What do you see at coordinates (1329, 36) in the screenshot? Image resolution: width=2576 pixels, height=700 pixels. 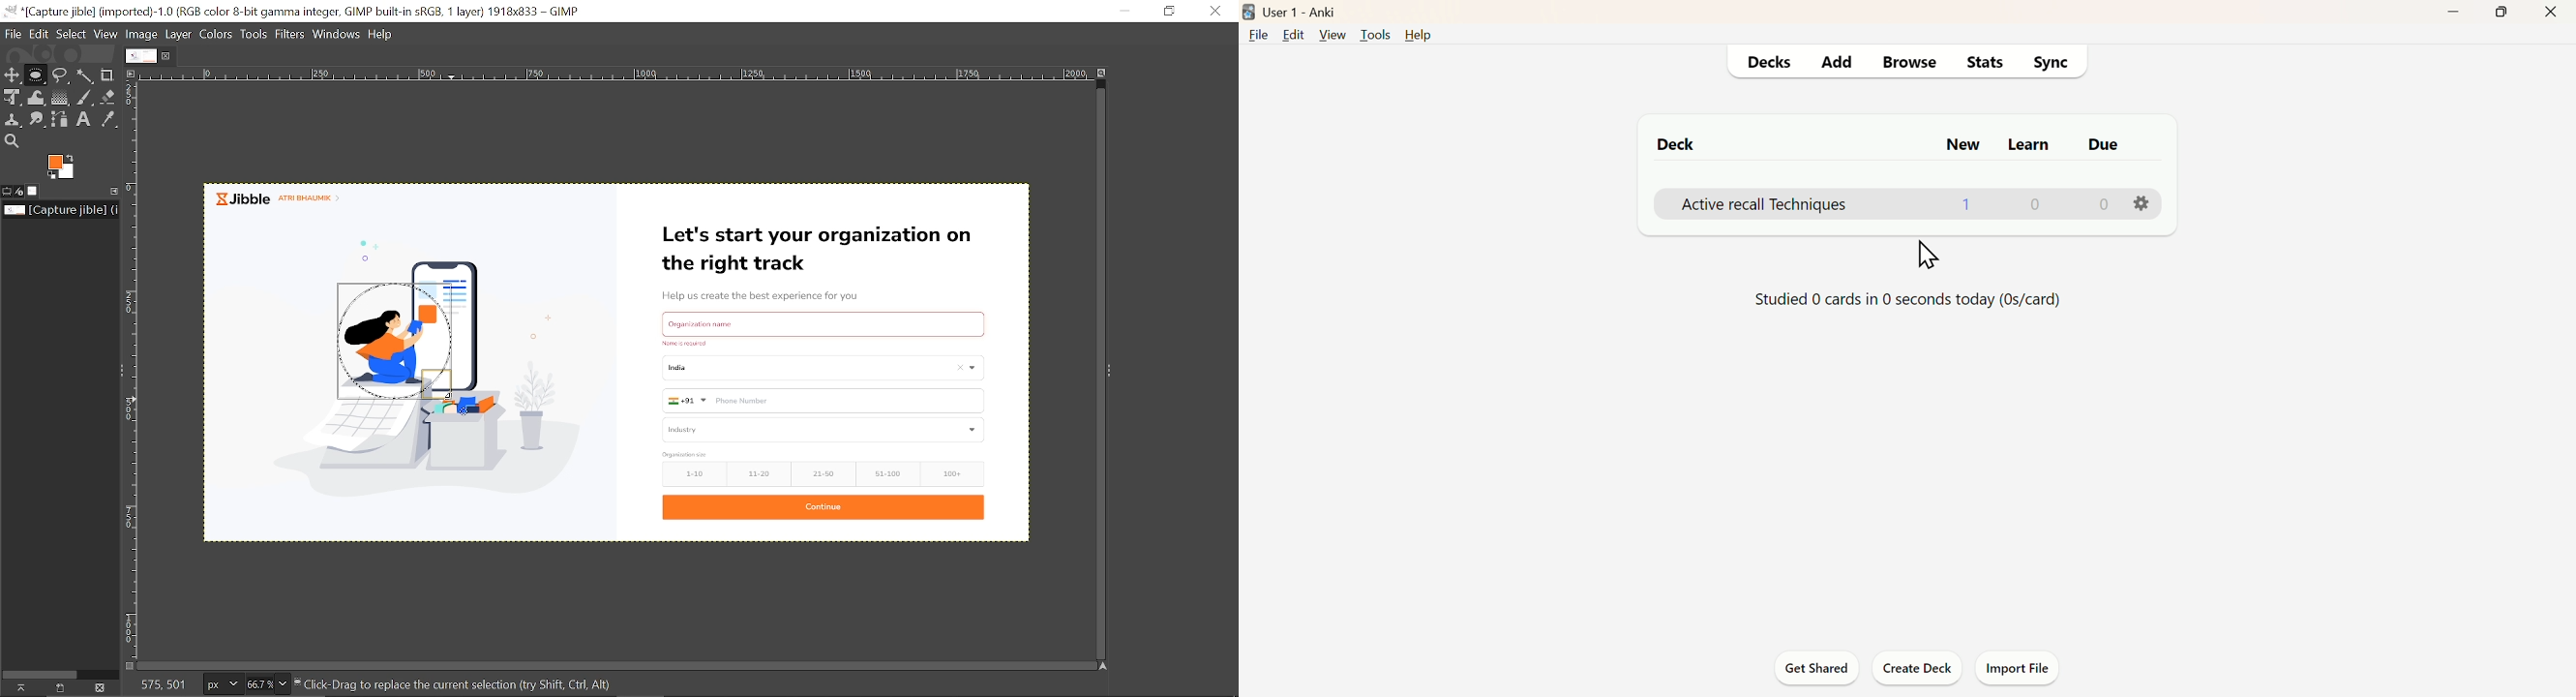 I see `View` at bounding box center [1329, 36].